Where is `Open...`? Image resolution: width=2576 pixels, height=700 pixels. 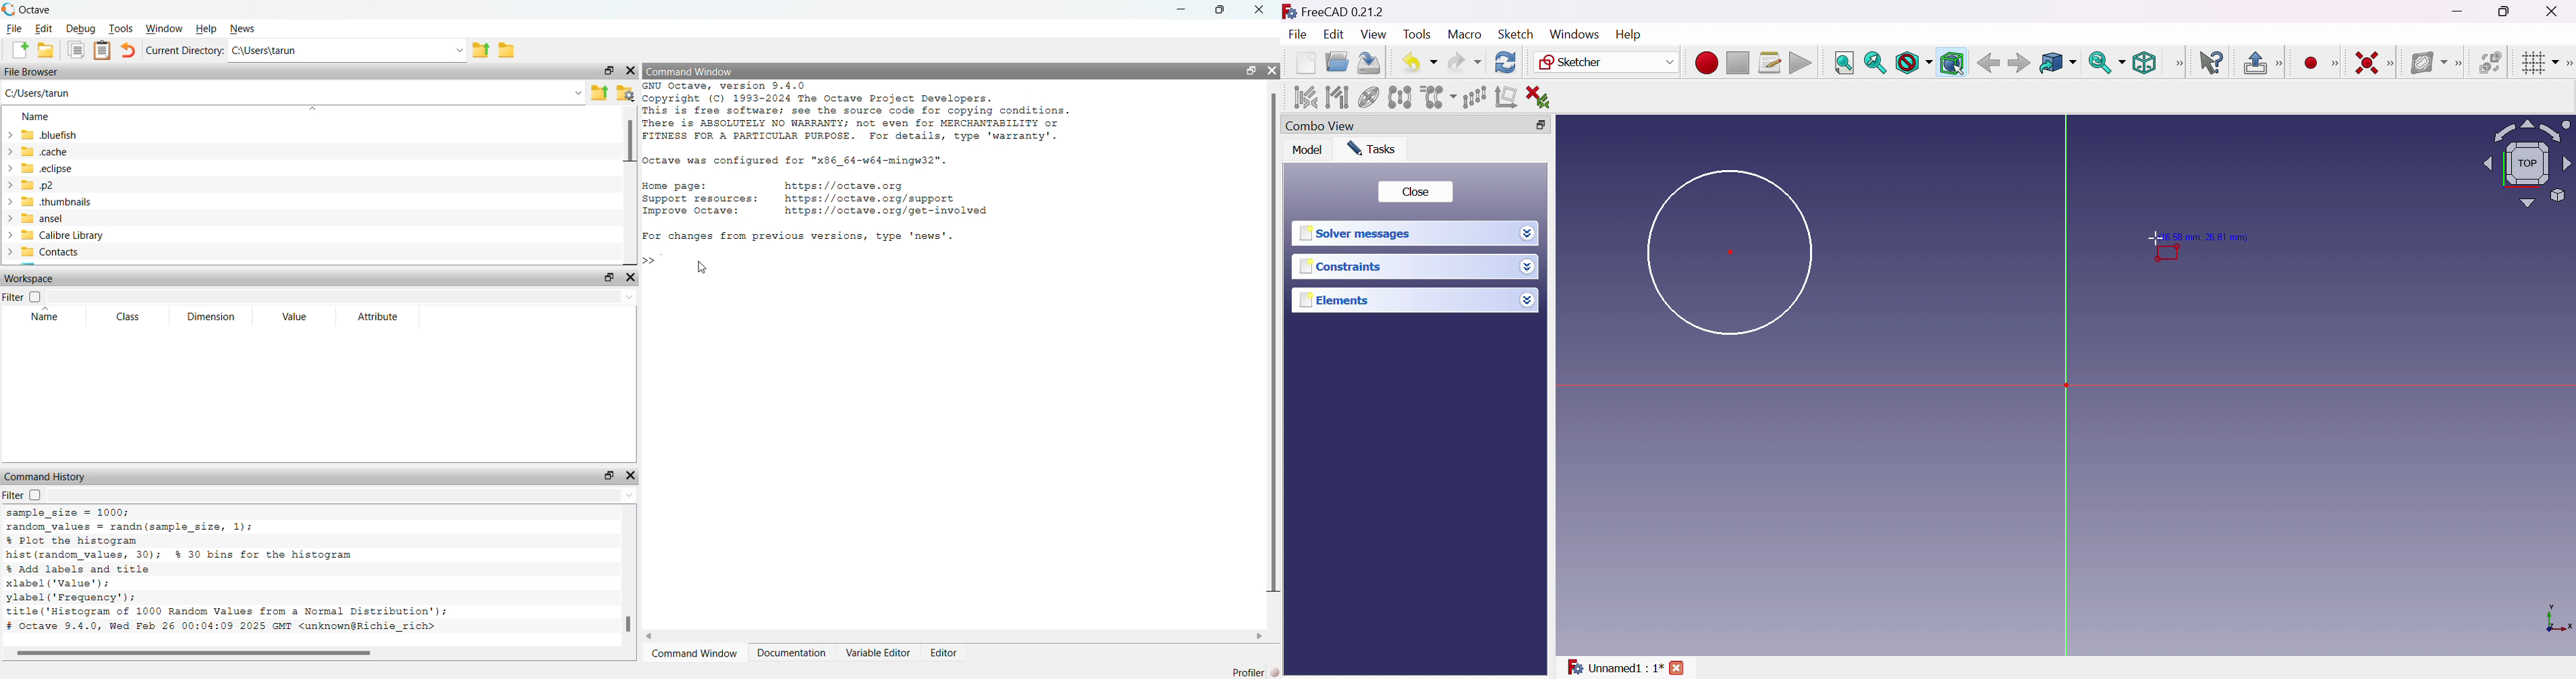
Open... is located at coordinates (1336, 63).